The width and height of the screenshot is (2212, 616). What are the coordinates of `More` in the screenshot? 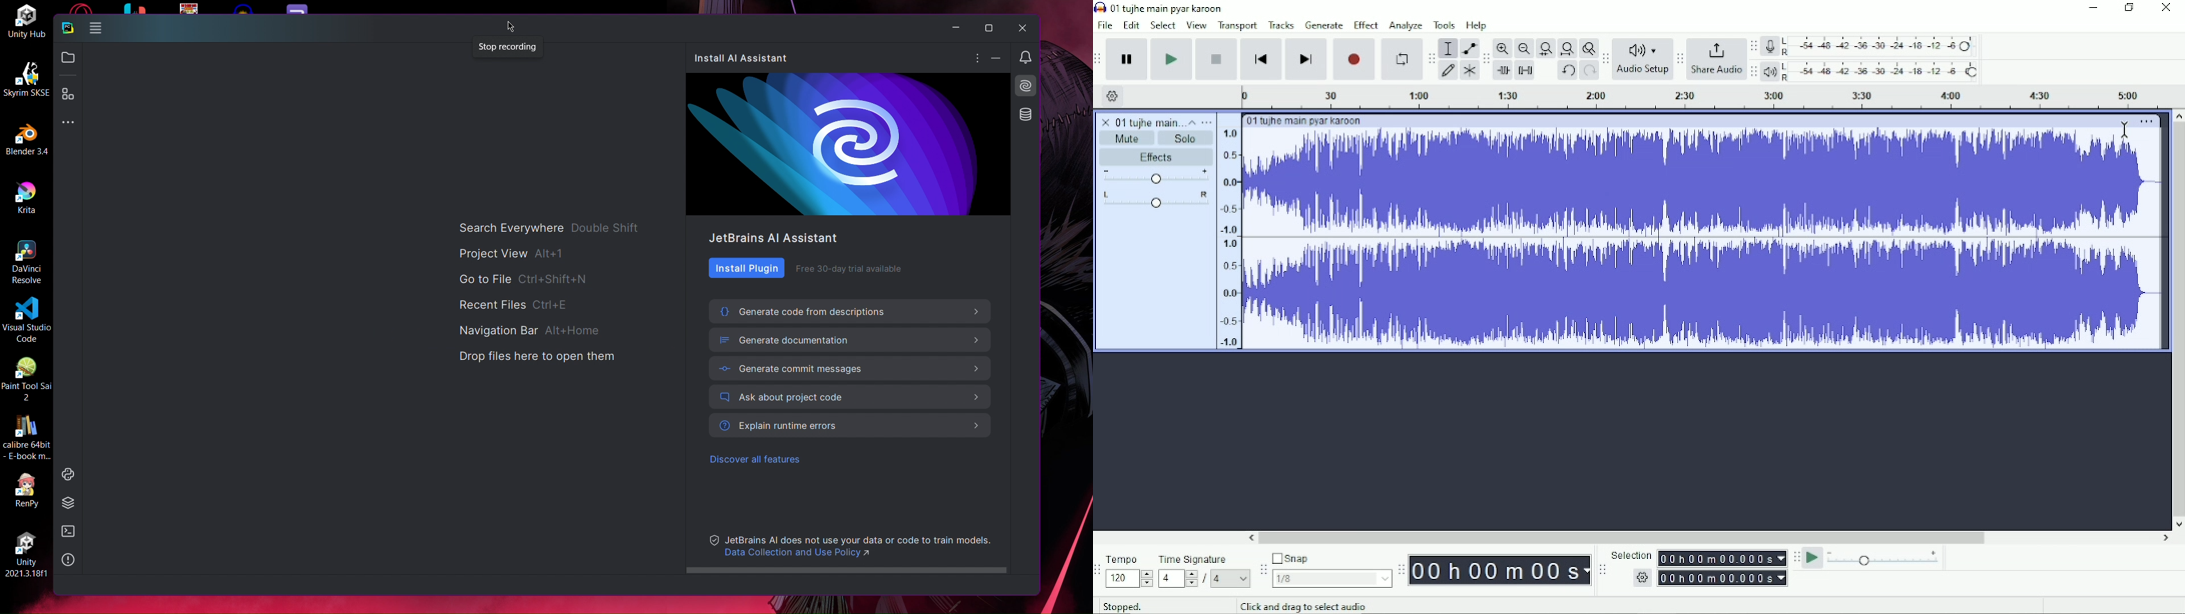 It's located at (68, 121).